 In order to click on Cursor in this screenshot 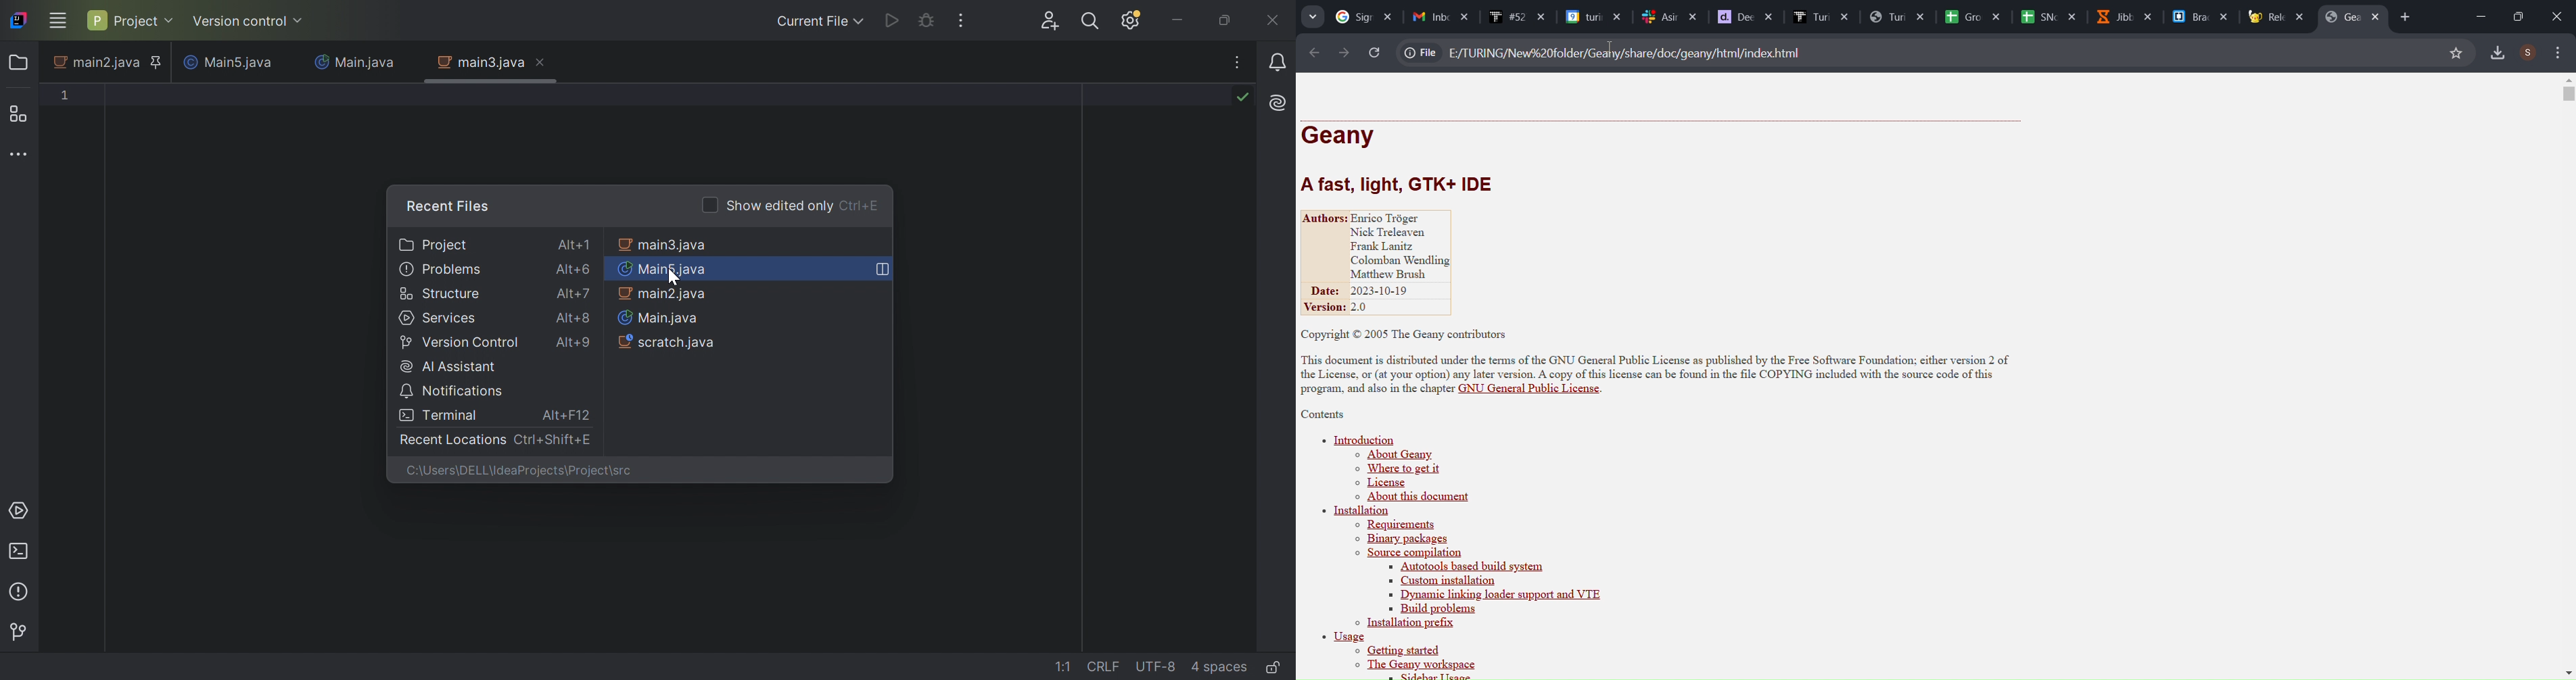, I will do `click(674, 276)`.